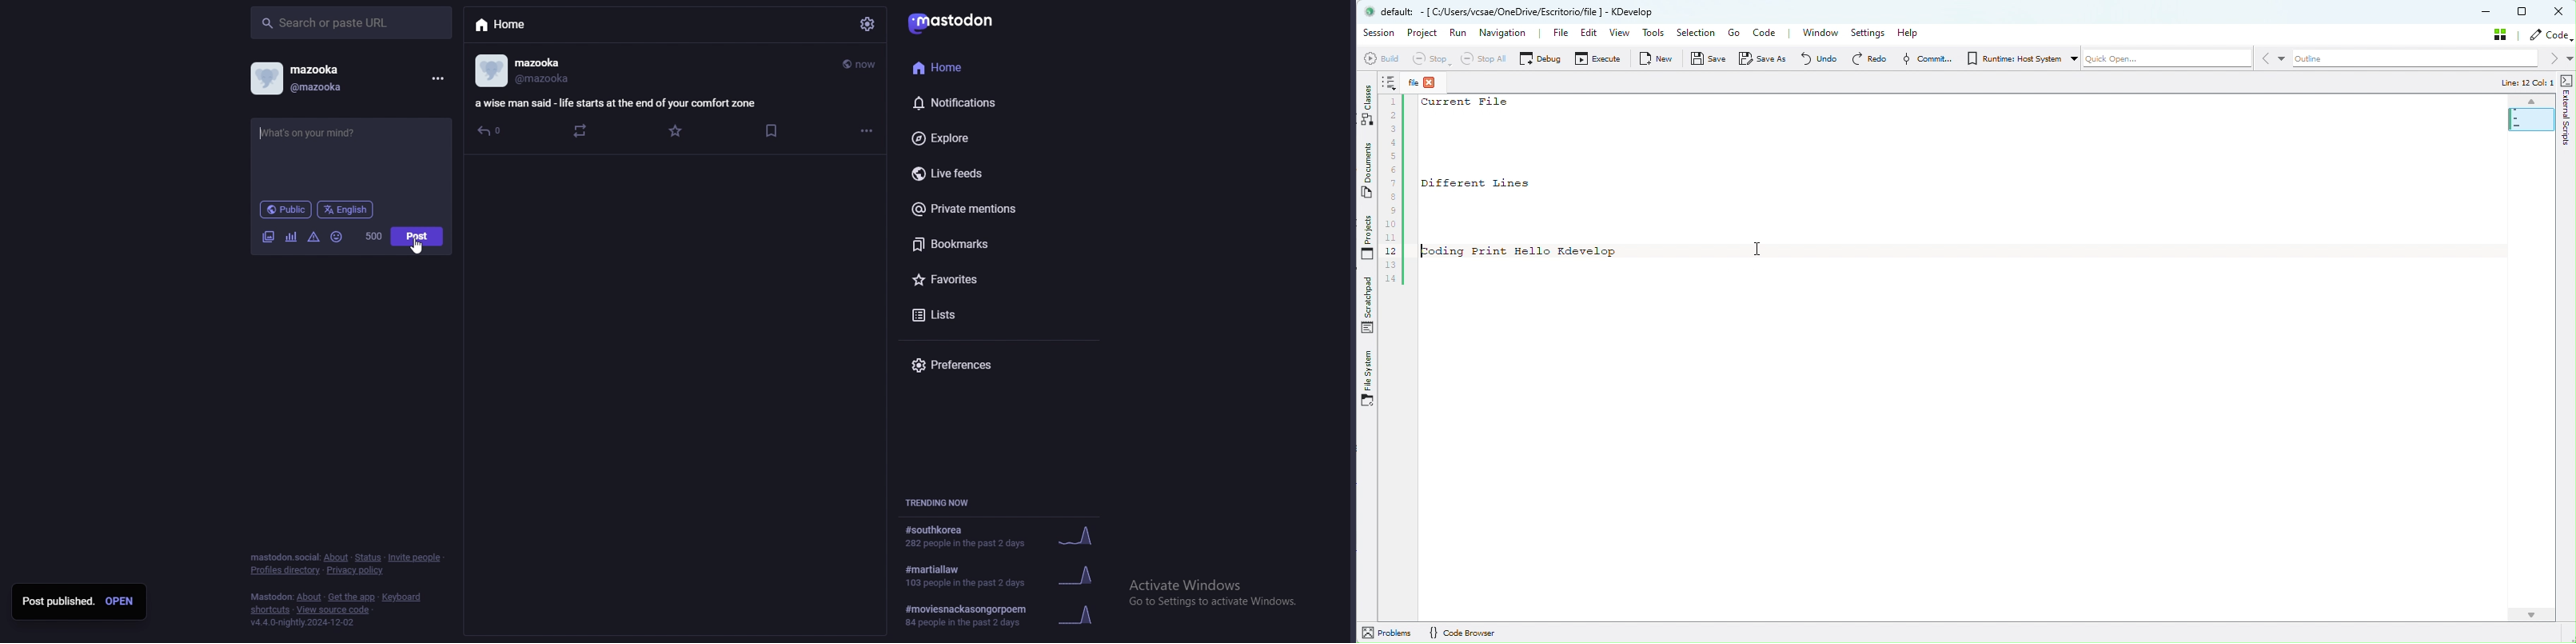 This screenshot has width=2576, height=644. What do you see at coordinates (345, 210) in the screenshot?
I see `language` at bounding box center [345, 210].